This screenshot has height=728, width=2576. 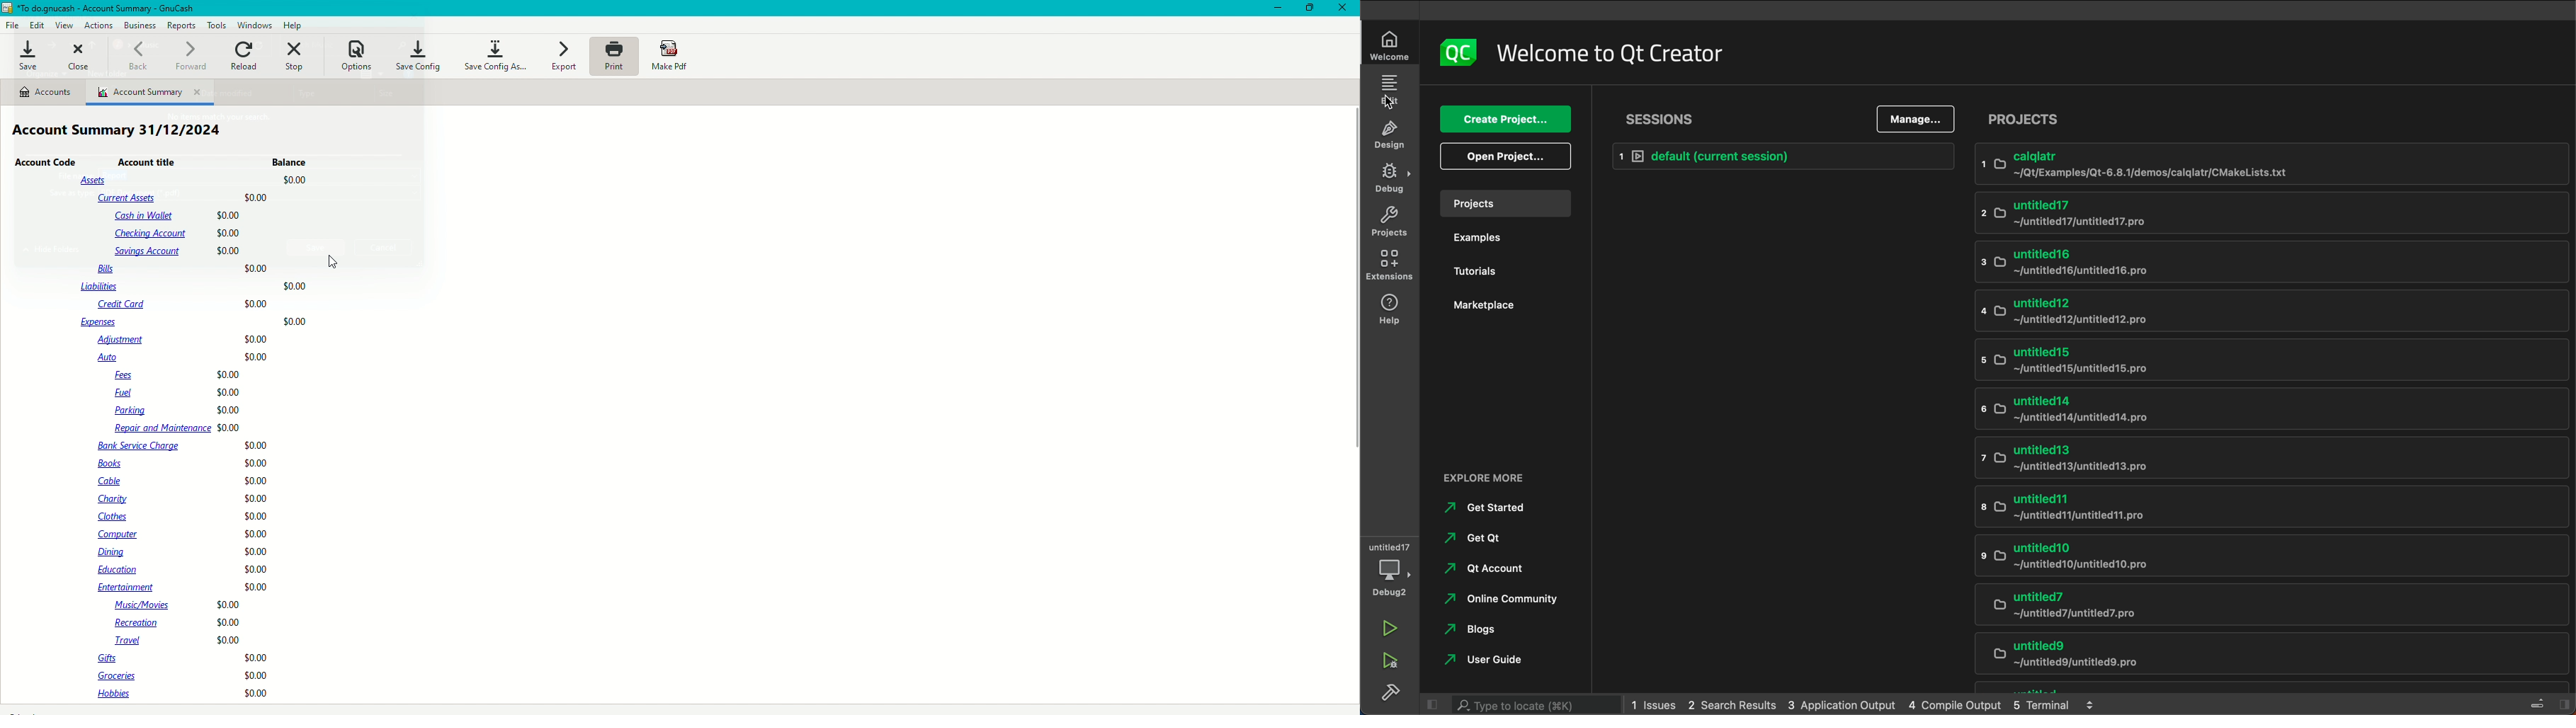 What do you see at coordinates (1492, 509) in the screenshot?
I see `started` at bounding box center [1492, 509].